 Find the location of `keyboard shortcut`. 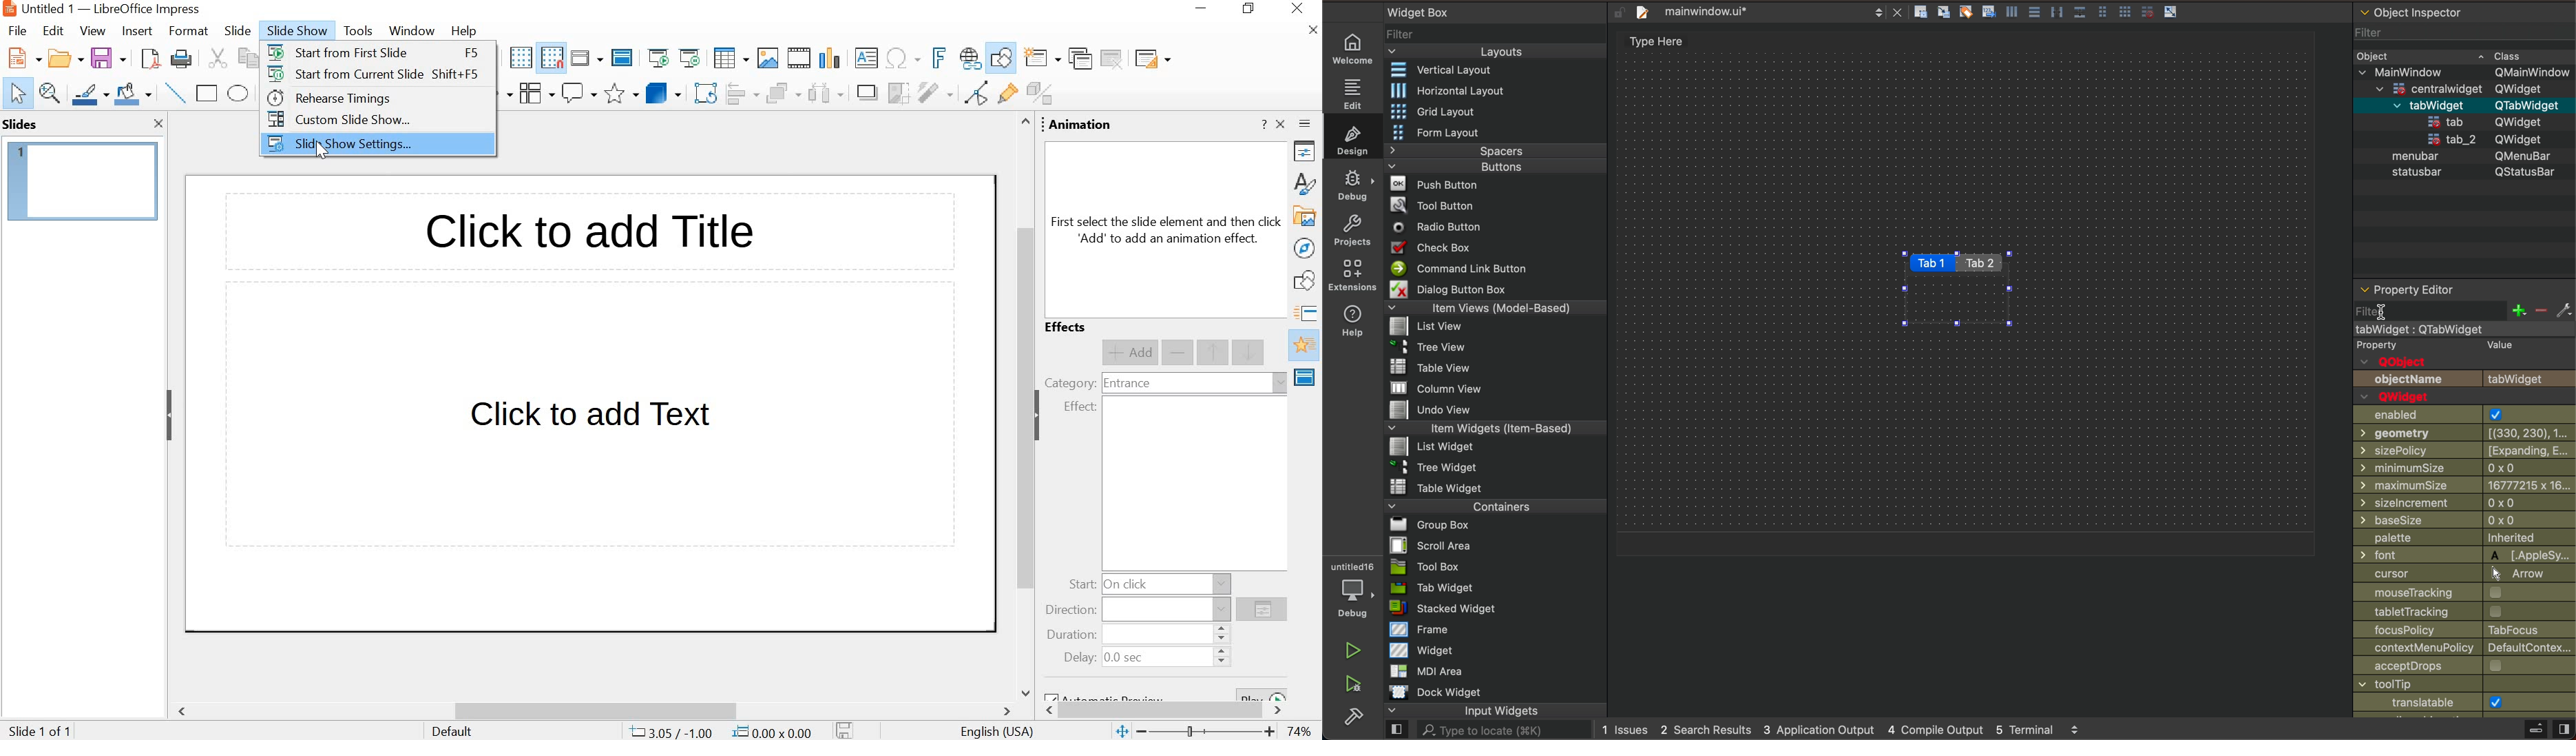

keyboard shortcut is located at coordinates (456, 75).